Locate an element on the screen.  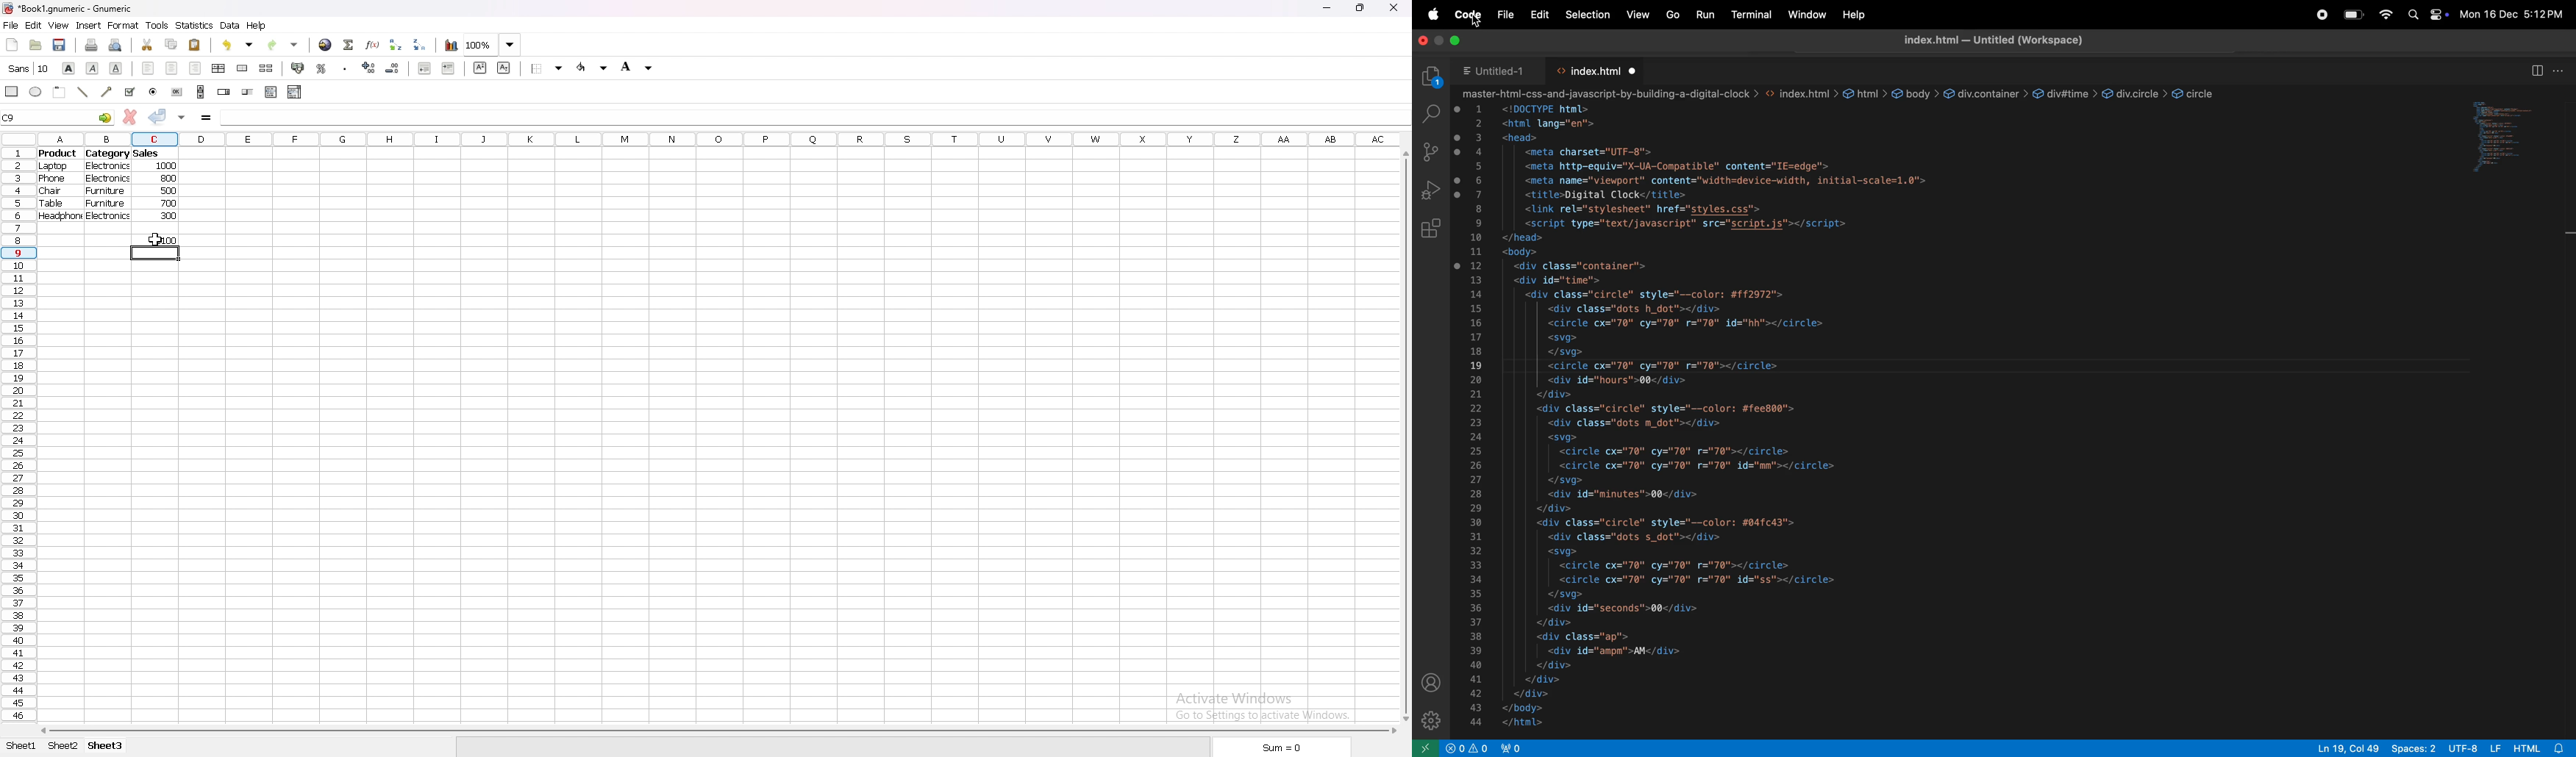
sheet 3 is located at coordinates (106, 747).